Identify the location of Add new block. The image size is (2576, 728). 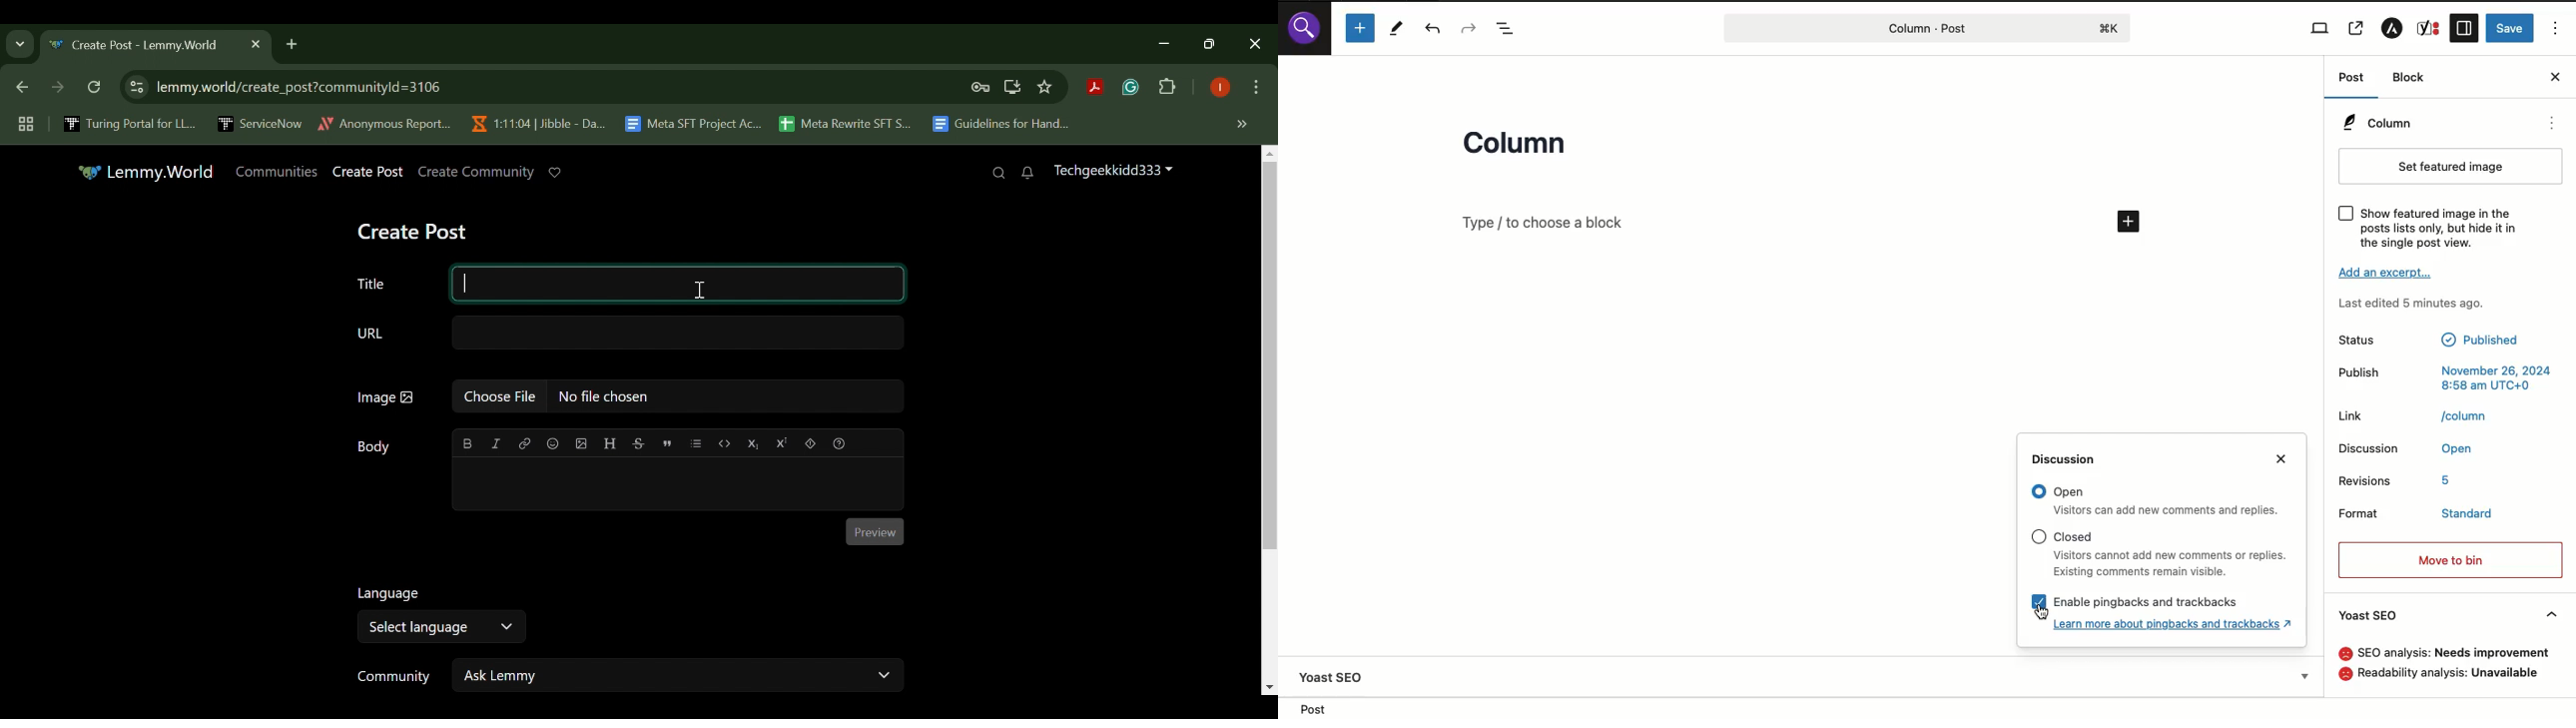
(1544, 222).